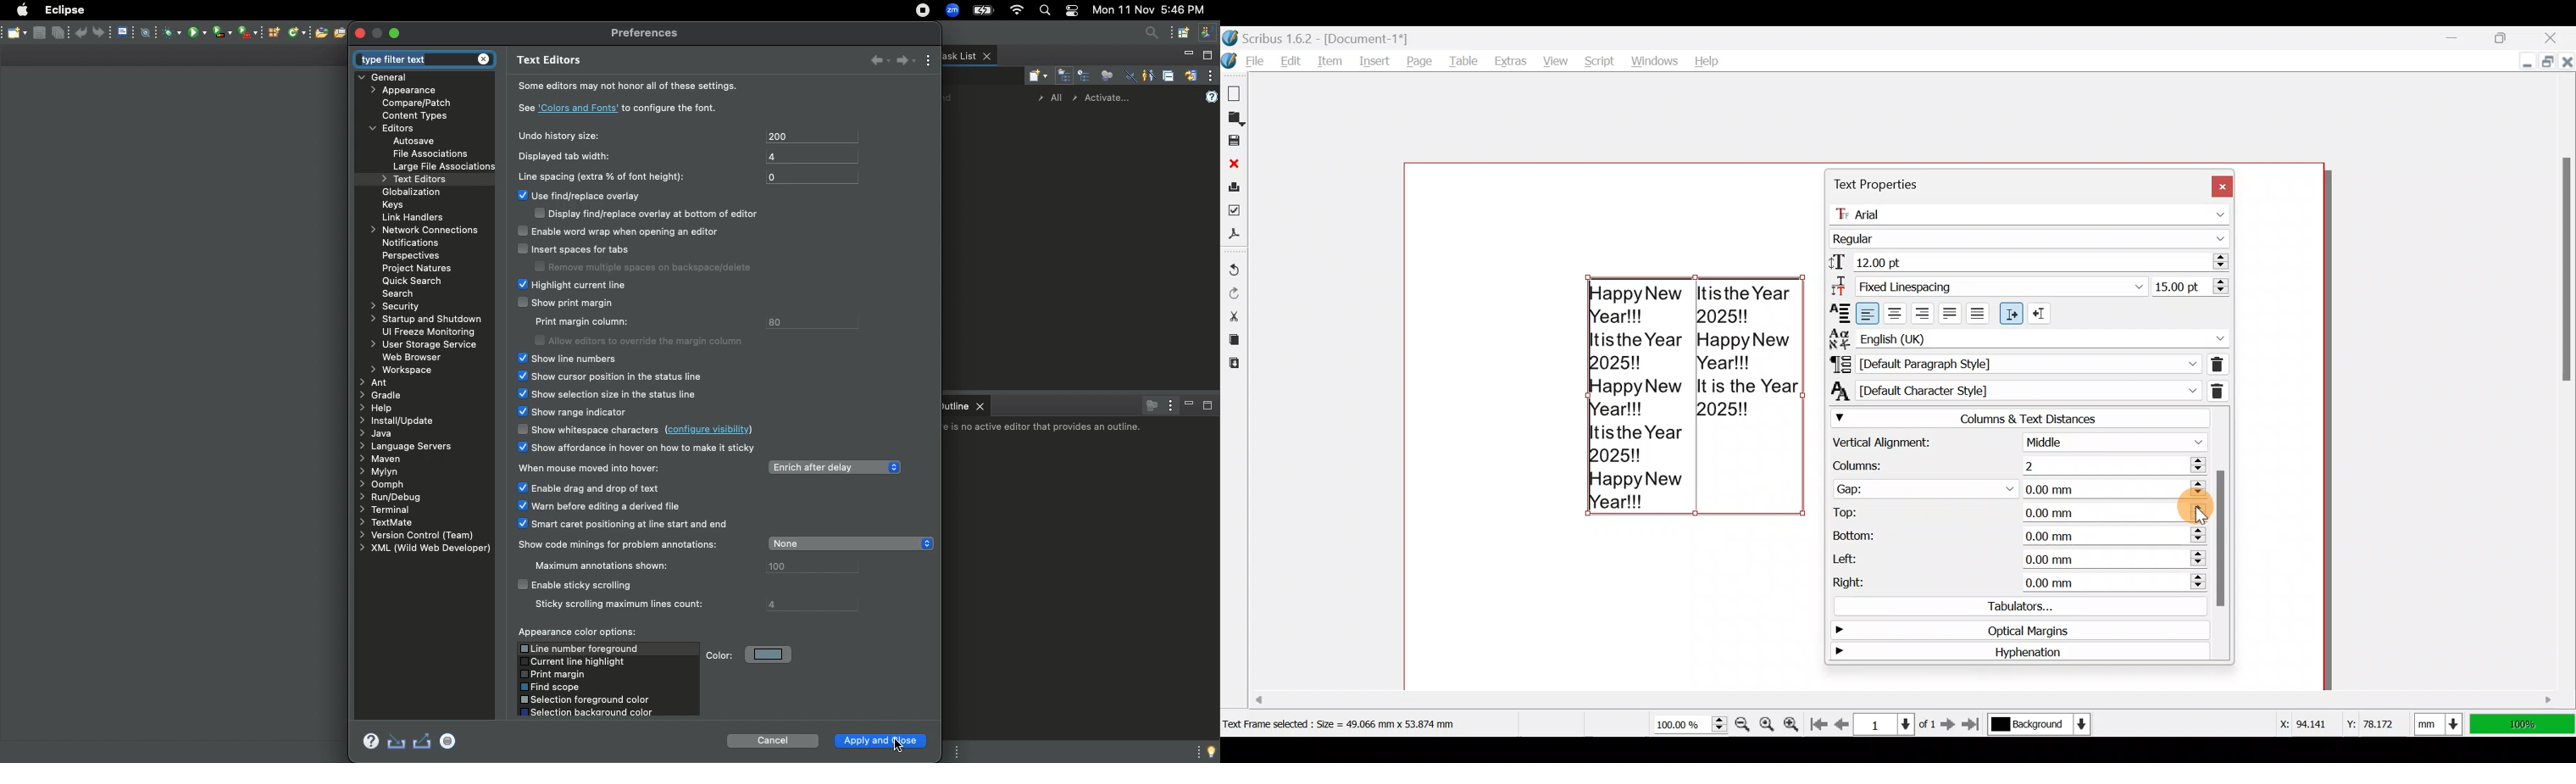 The image size is (2576, 784). Describe the element at coordinates (1333, 61) in the screenshot. I see `Item` at that location.